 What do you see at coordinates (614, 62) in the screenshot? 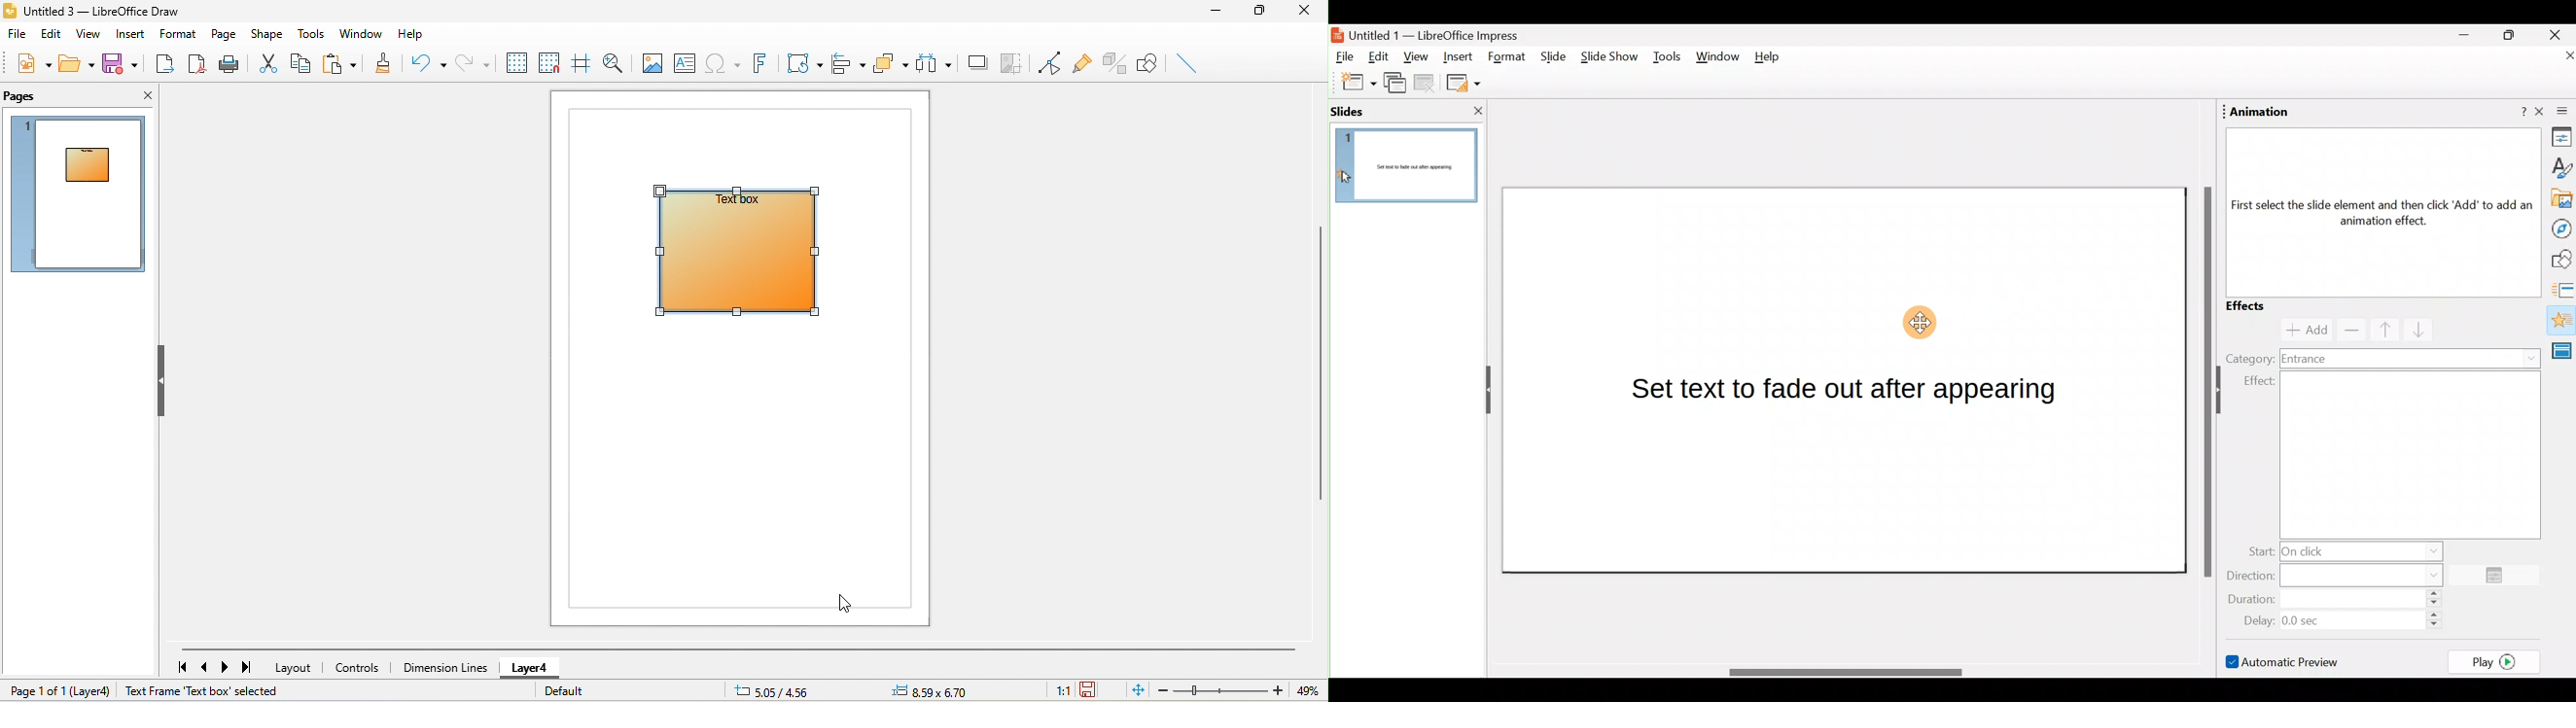
I see `zoom and pan` at bounding box center [614, 62].